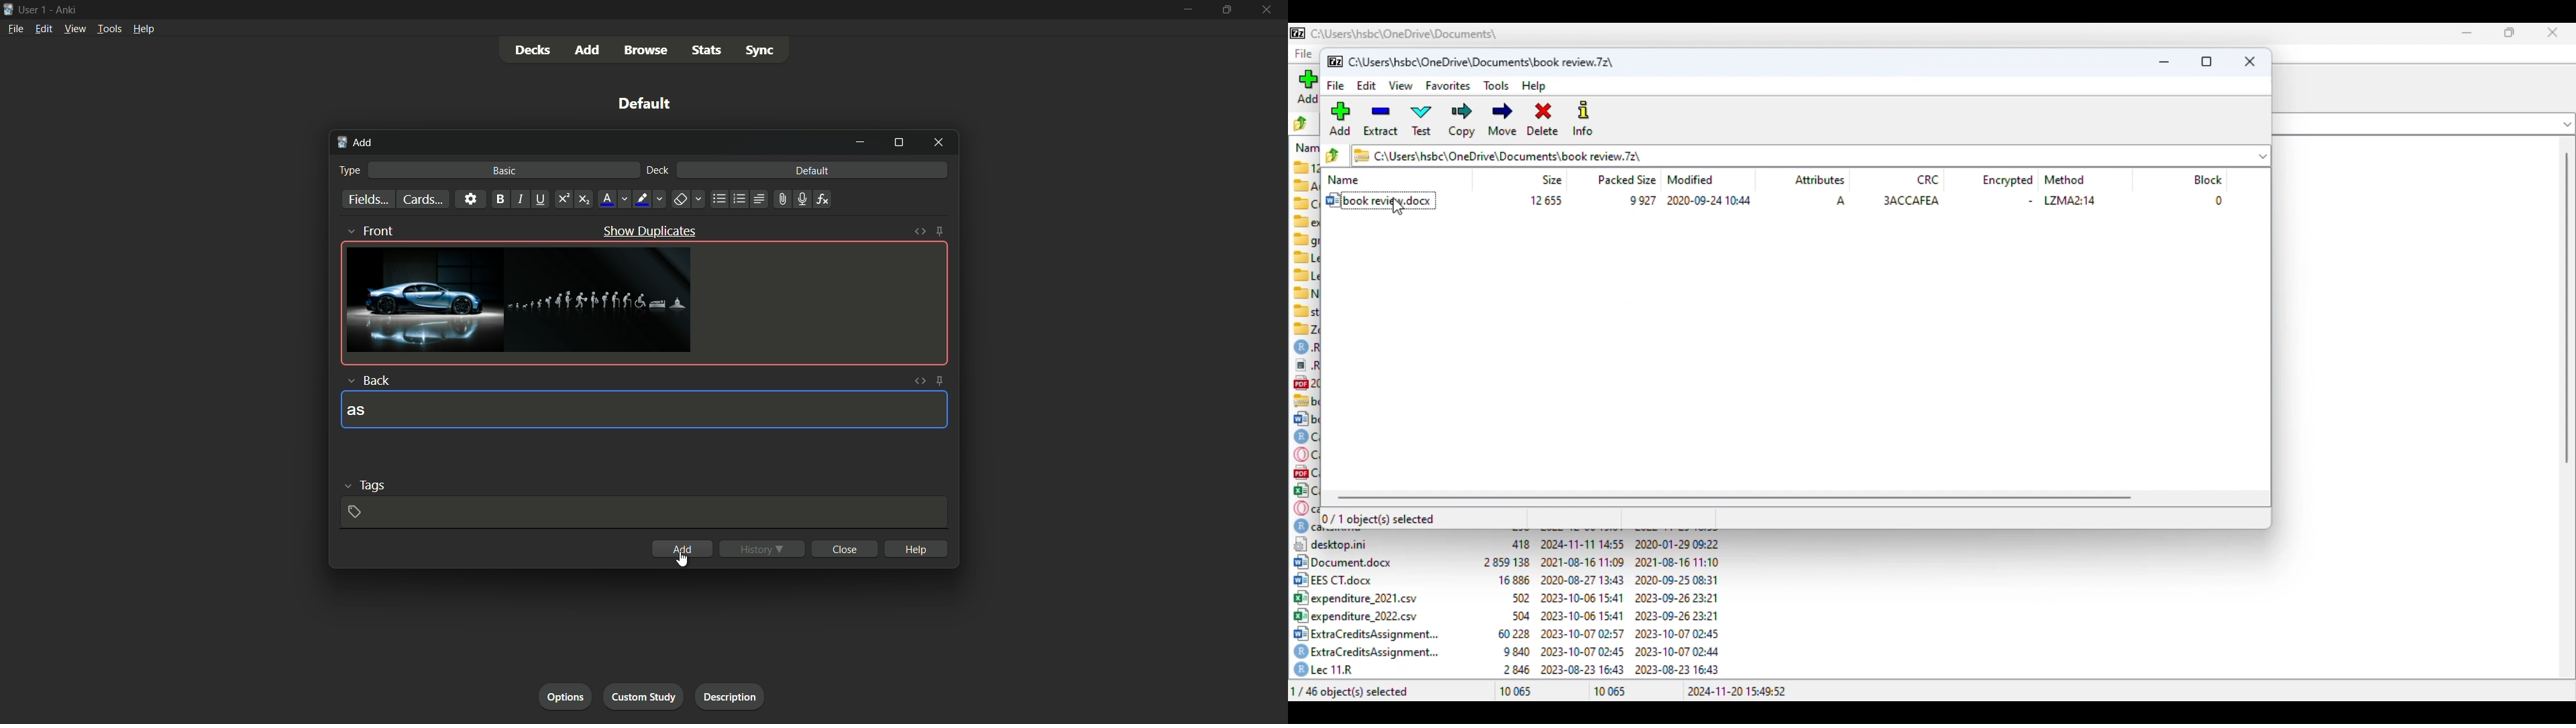 The width and height of the screenshot is (2576, 728). What do you see at coordinates (686, 560) in the screenshot?
I see `cursor` at bounding box center [686, 560].